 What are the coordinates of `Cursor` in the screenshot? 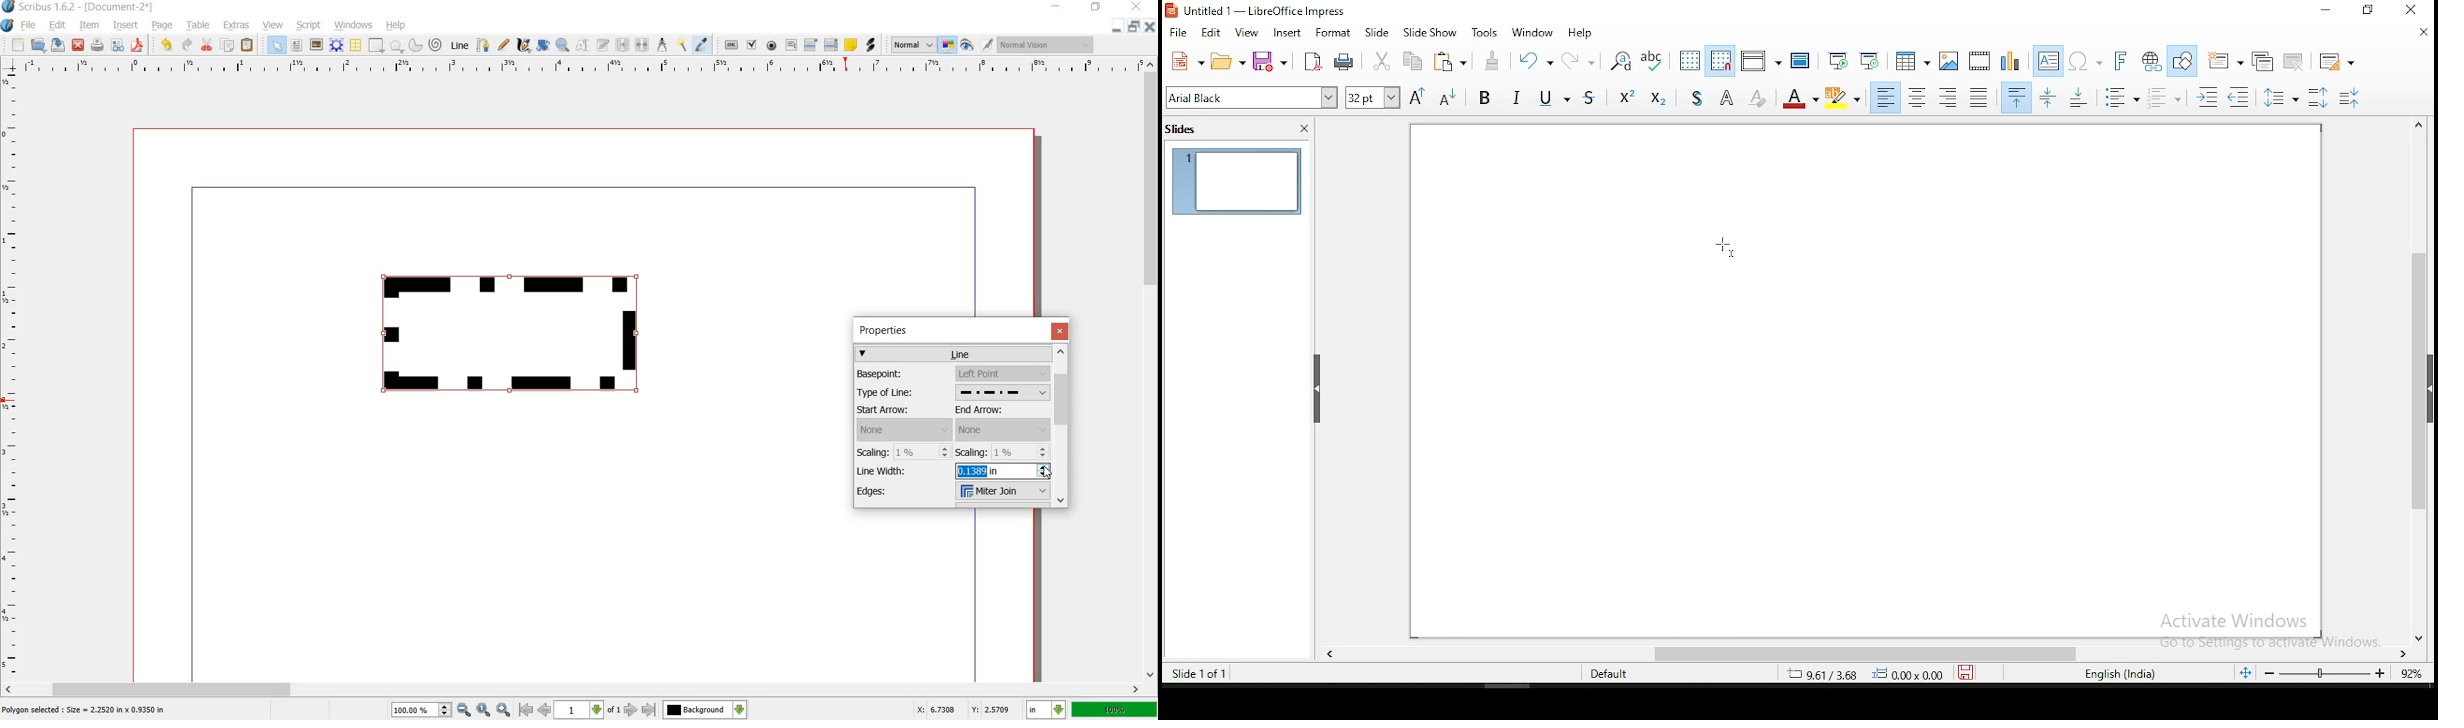 It's located at (1048, 471).